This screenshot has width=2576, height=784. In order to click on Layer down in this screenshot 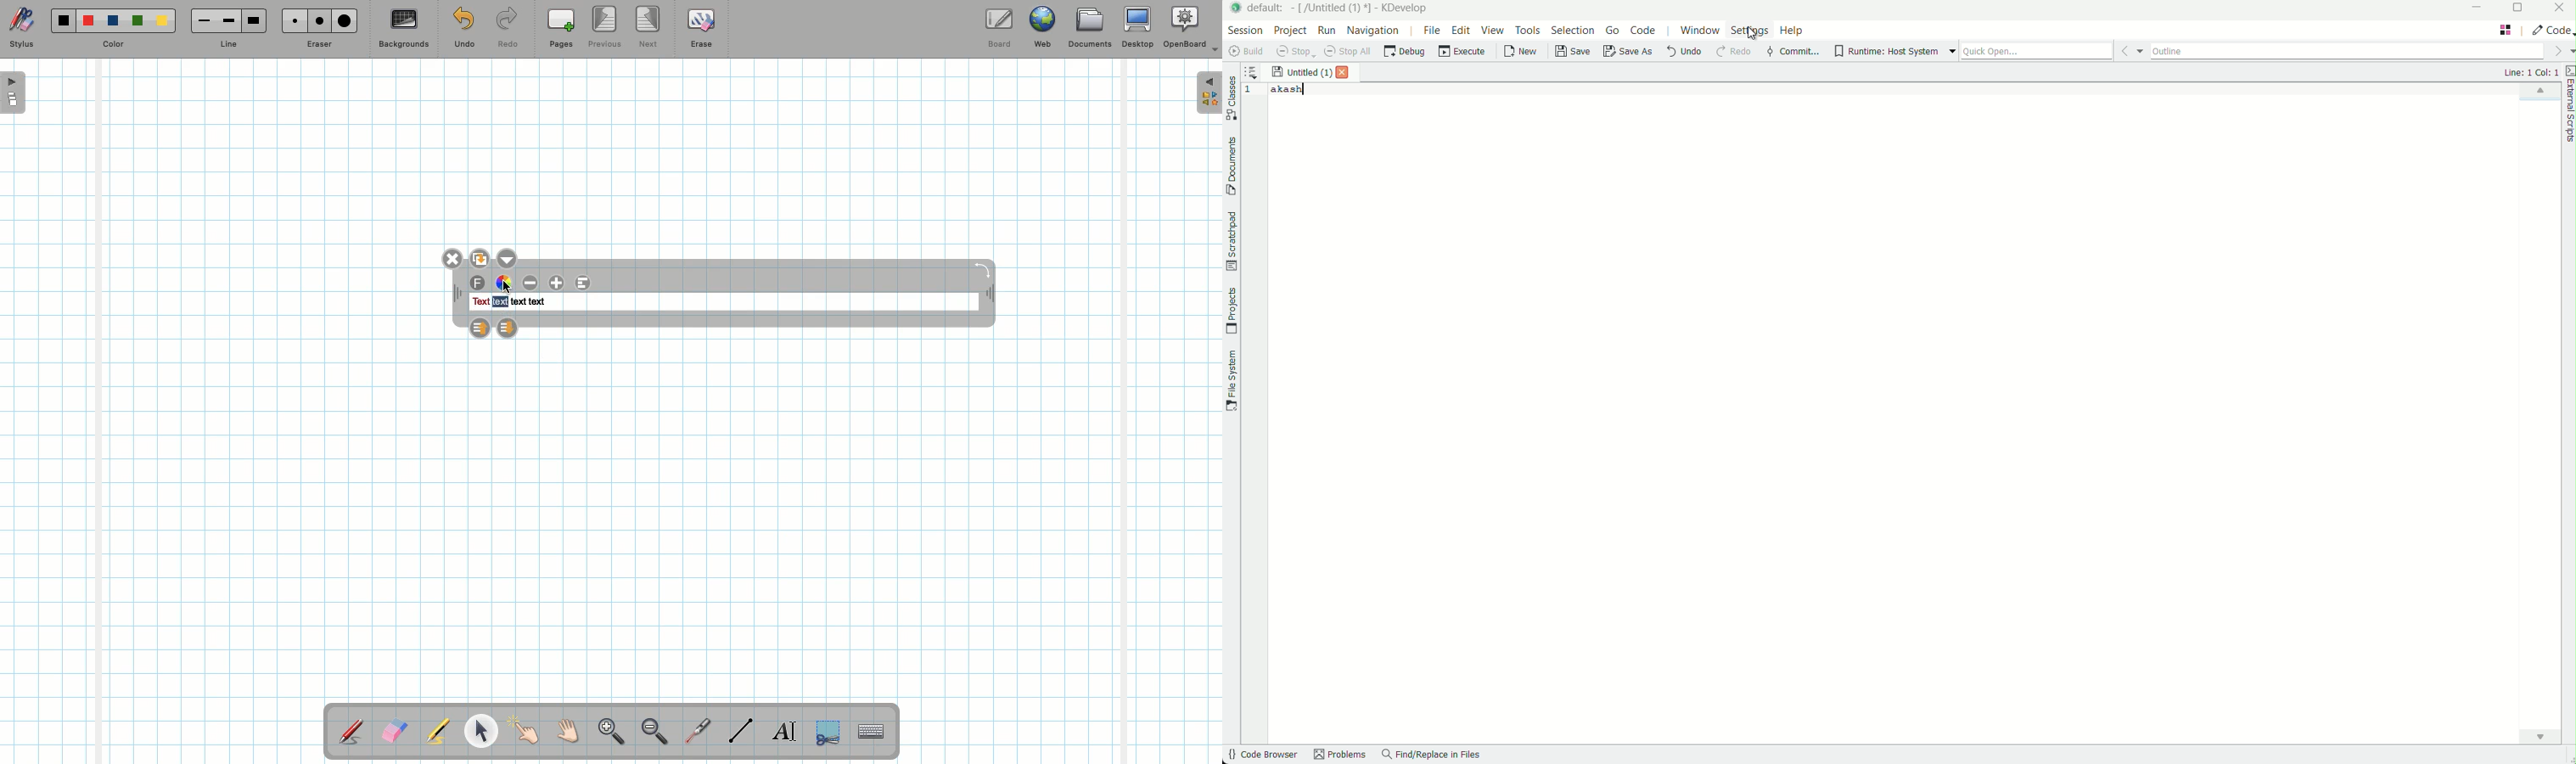, I will do `click(508, 328)`.